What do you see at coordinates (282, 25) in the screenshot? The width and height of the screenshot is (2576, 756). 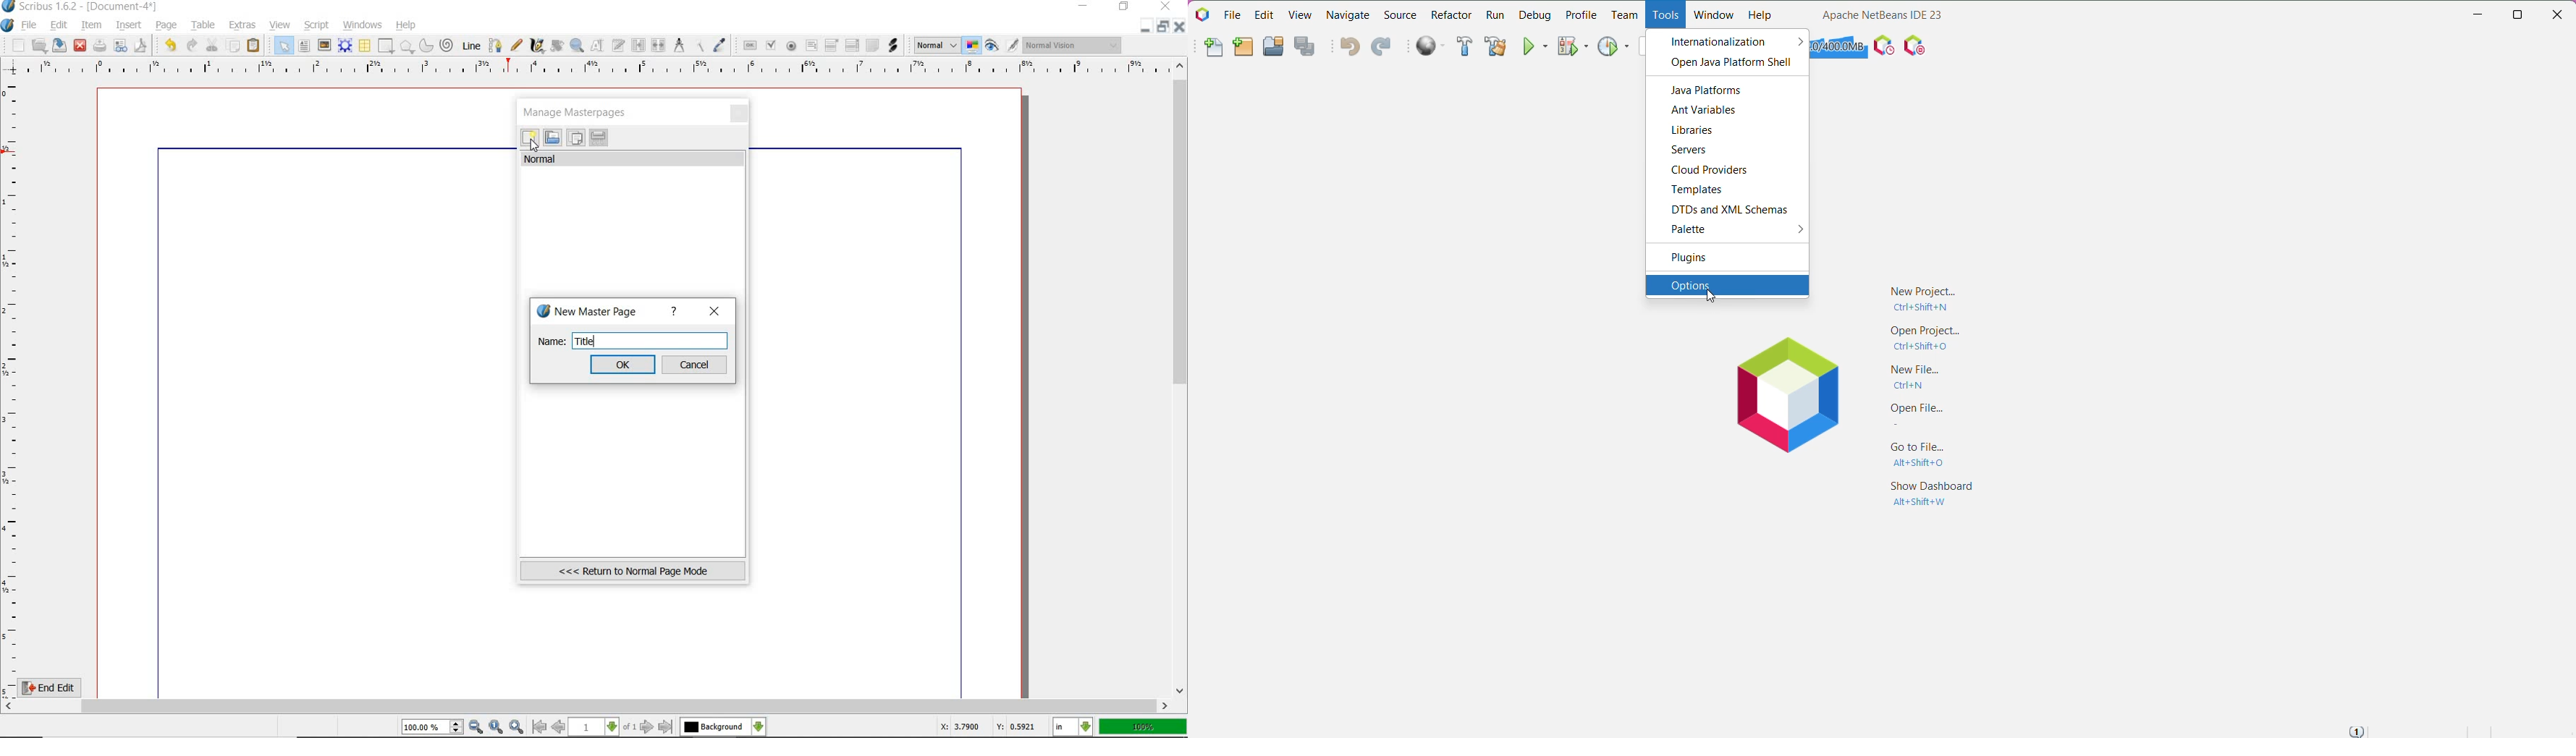 I see `view` at bounding box center [282, 25].